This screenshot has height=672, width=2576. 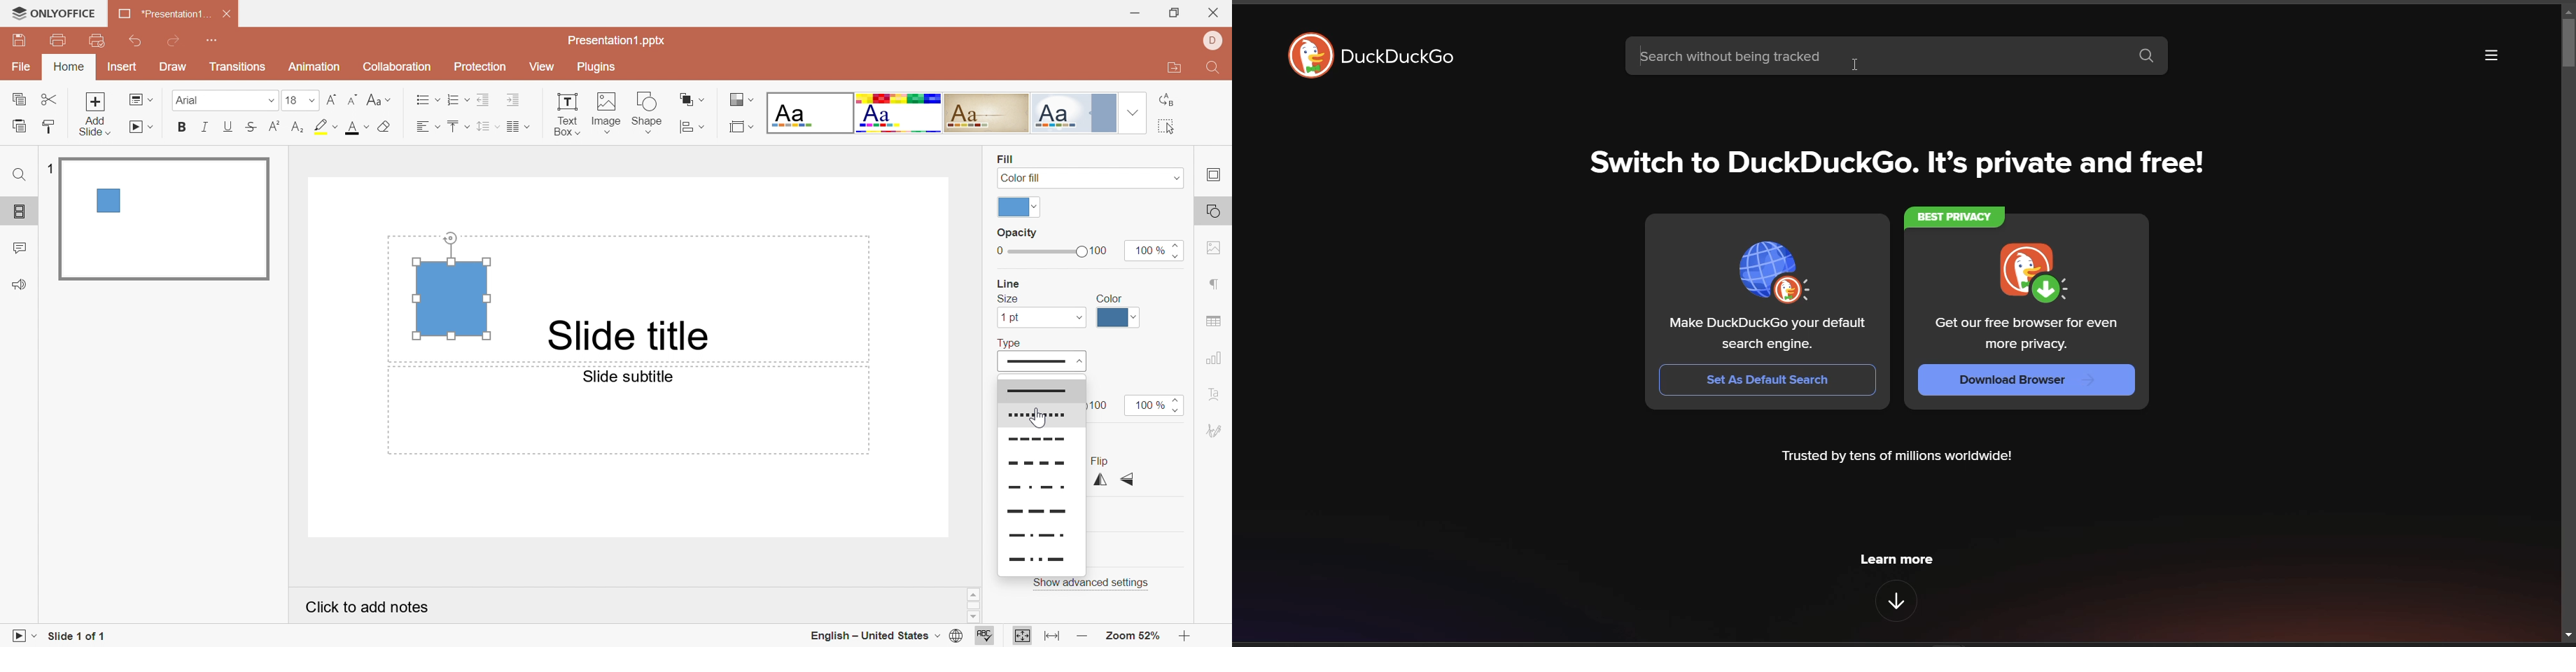 I want to click on Best privacy, so click(x=1955, y=217).